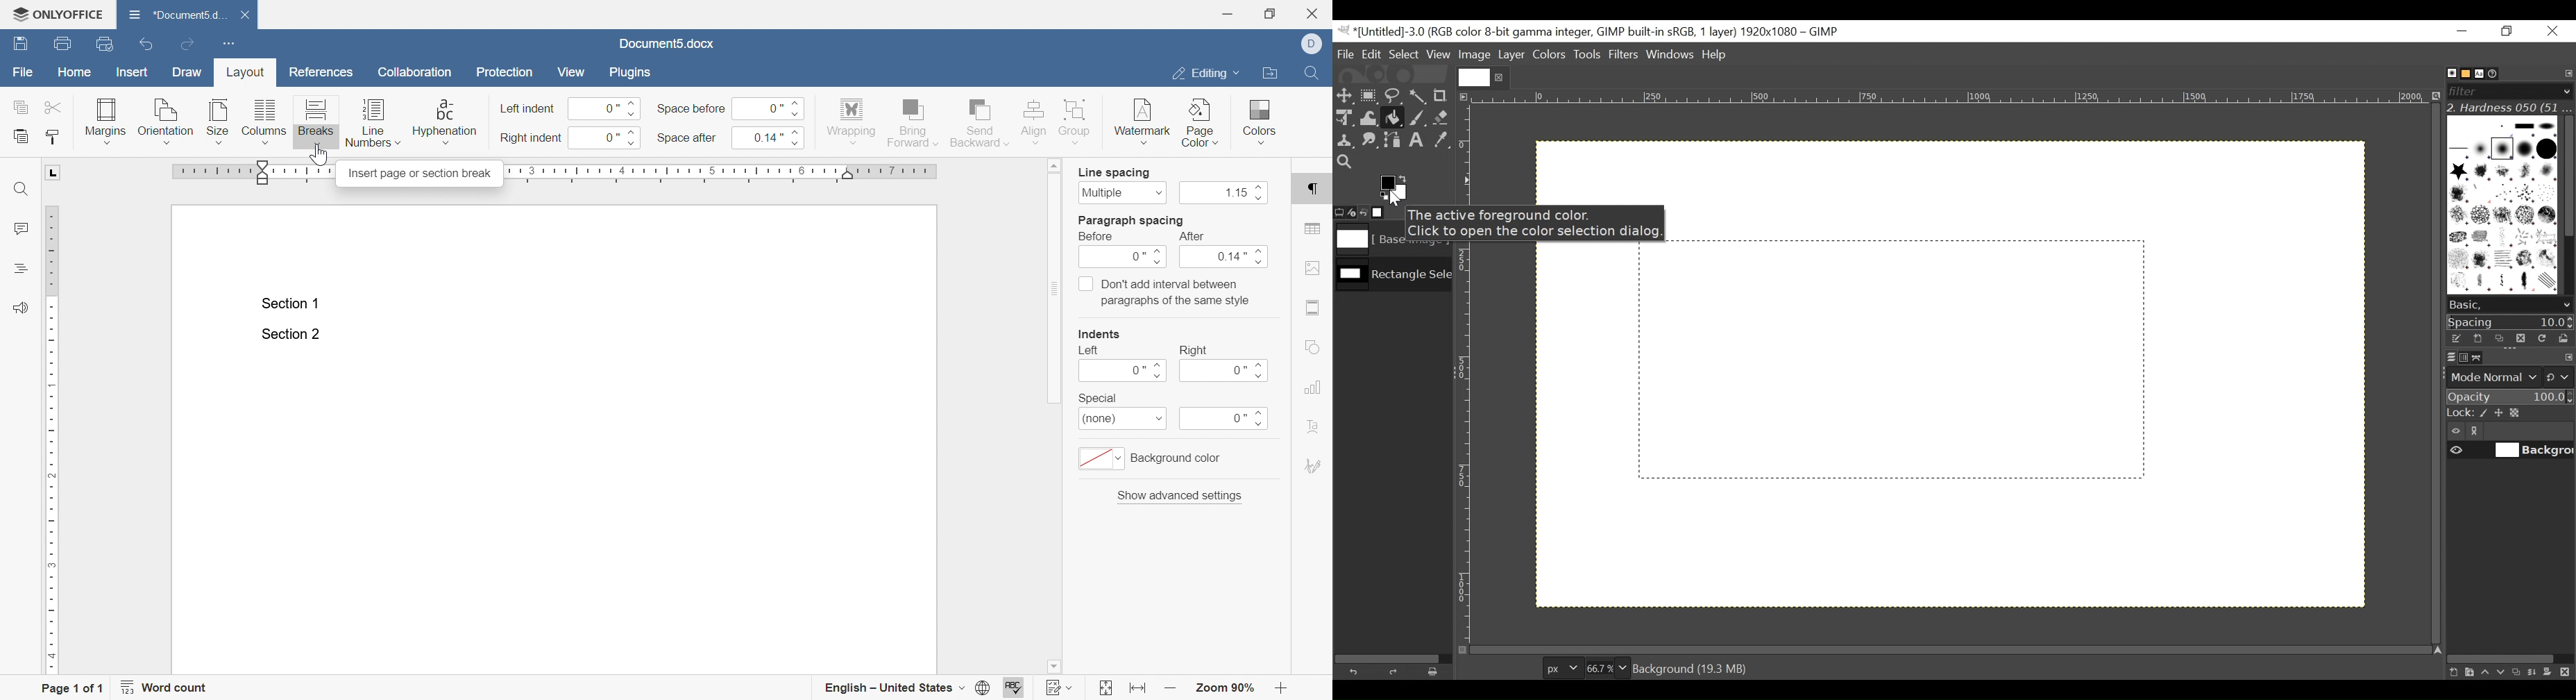  Describe the element at coordinates (1227, 258) in the screenshot. I see `0.14` at that location.